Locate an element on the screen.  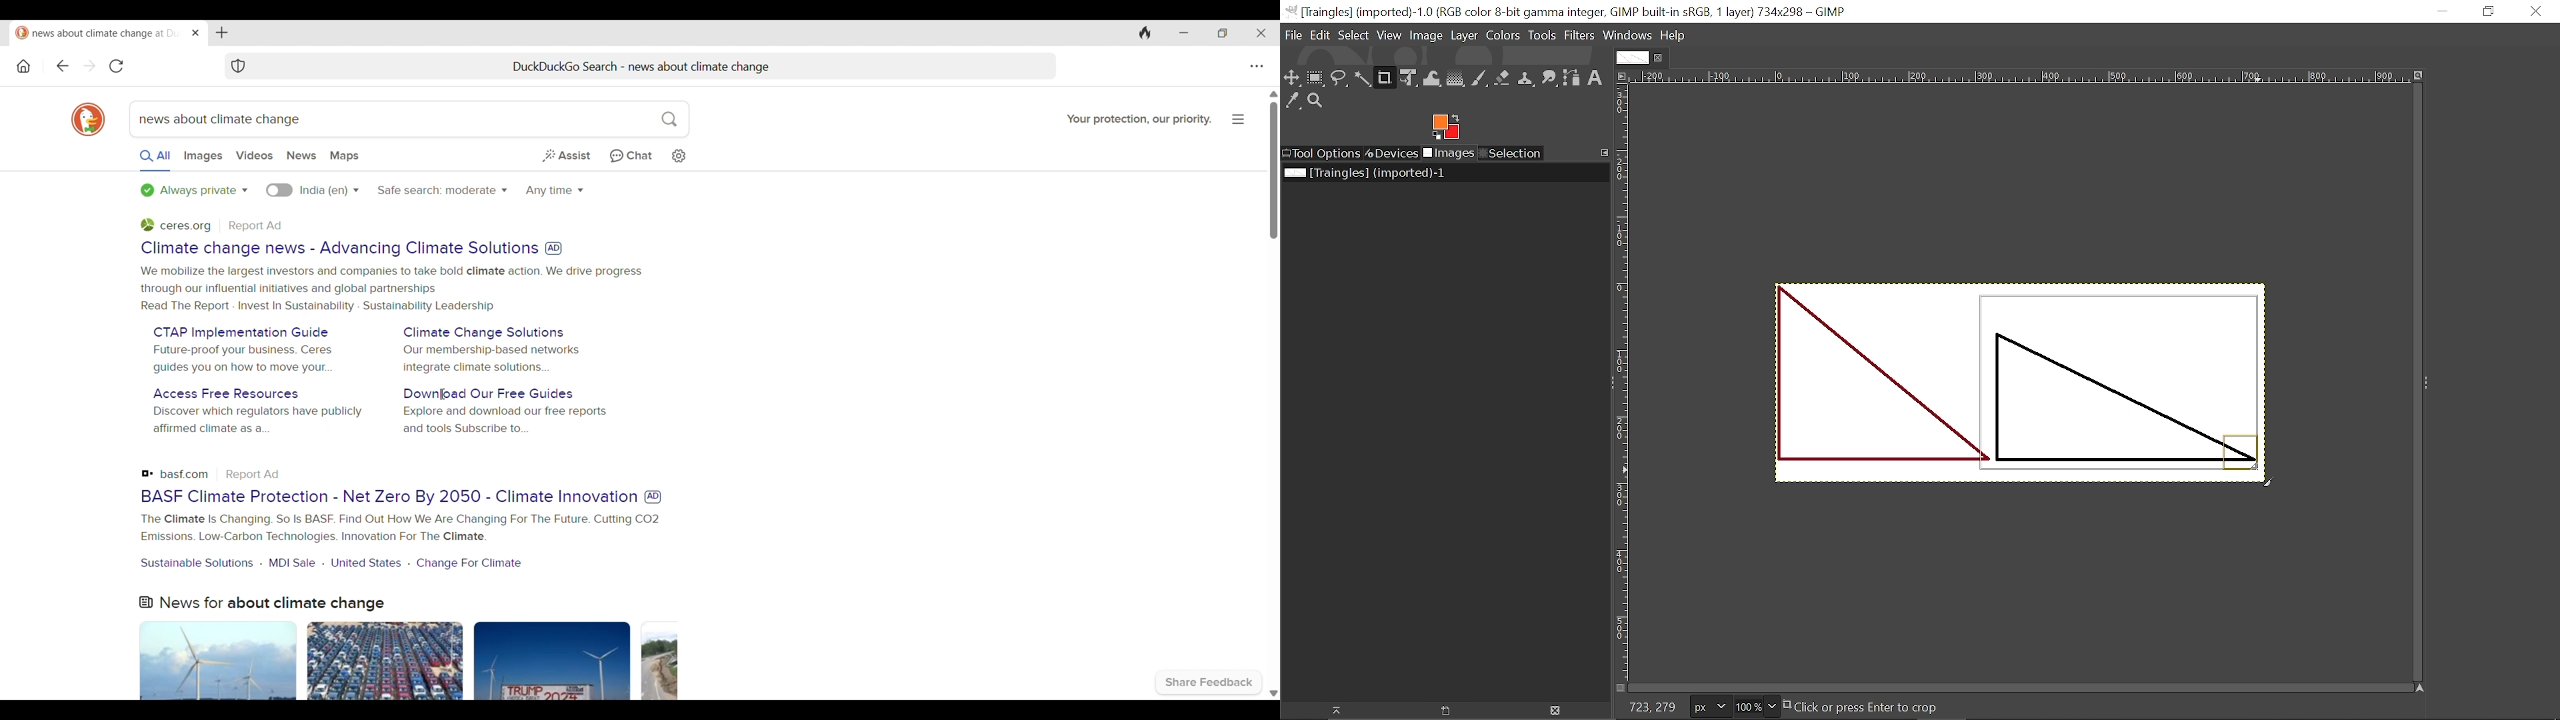
Browser protection is located at coordinates (239, 65).